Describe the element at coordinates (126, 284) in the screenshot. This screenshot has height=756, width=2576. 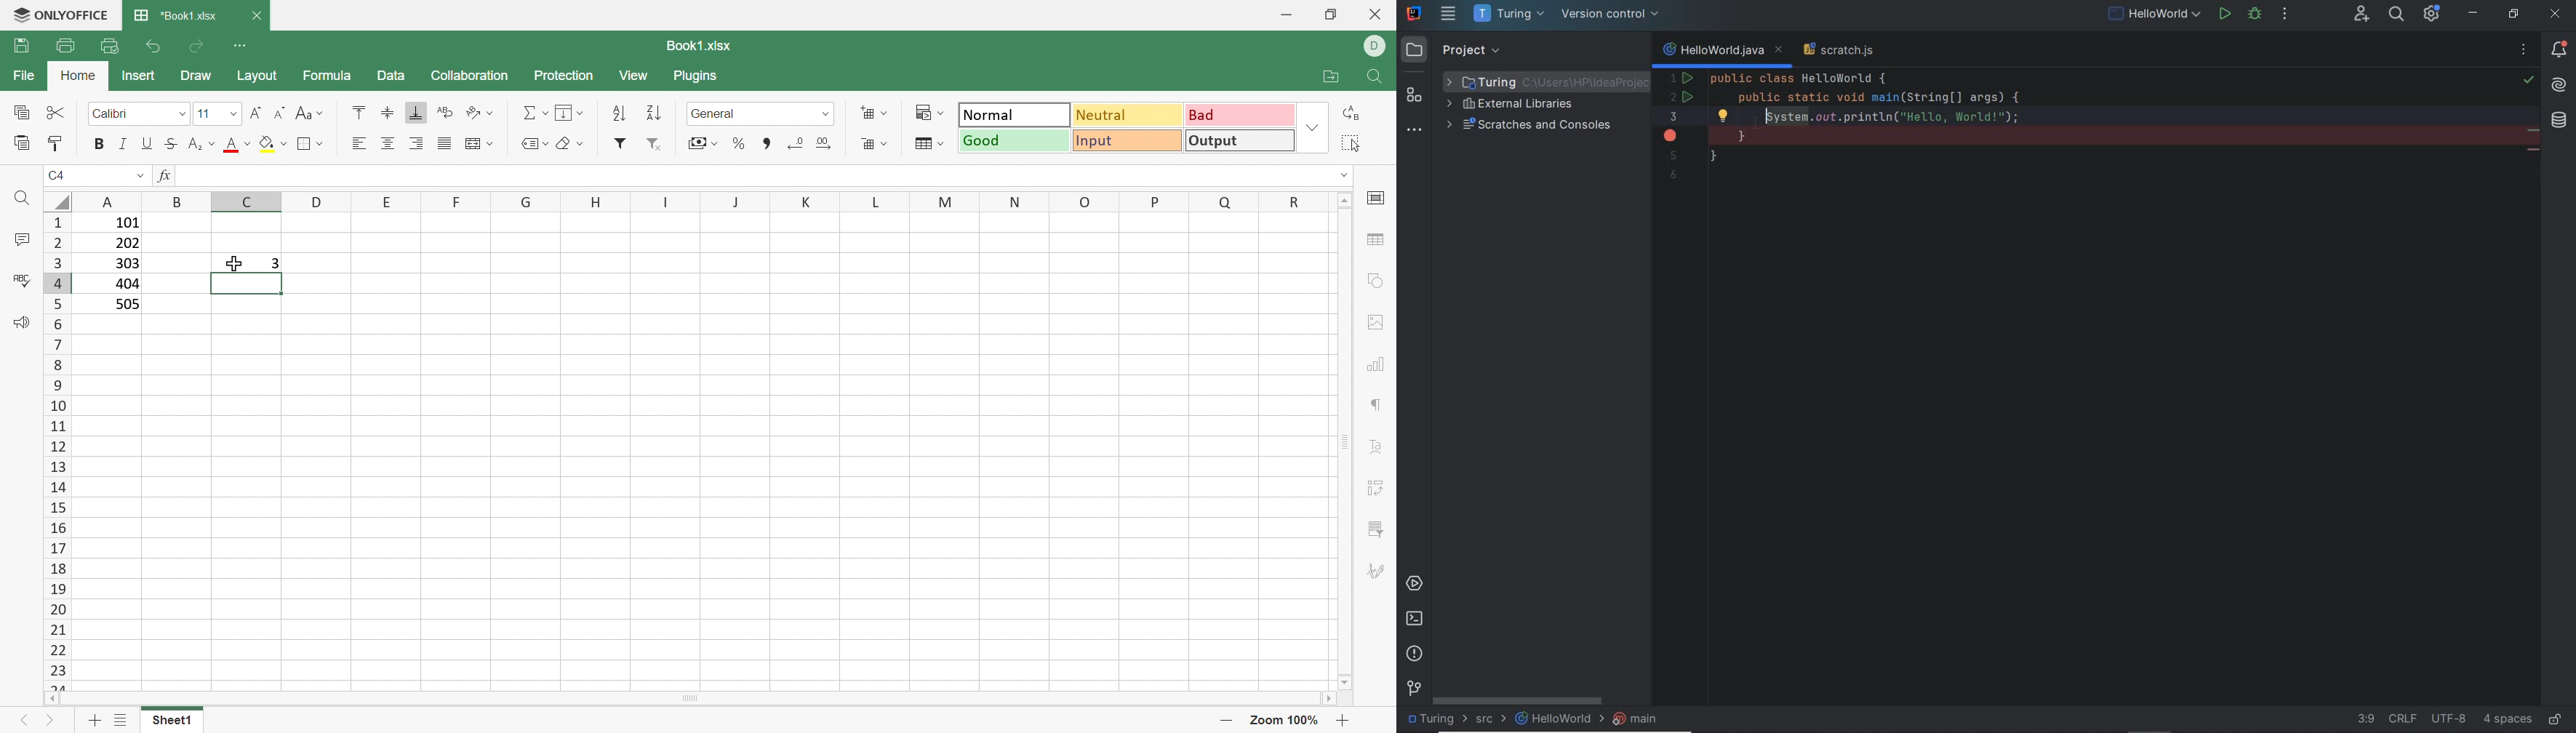
I see `404` at that location.